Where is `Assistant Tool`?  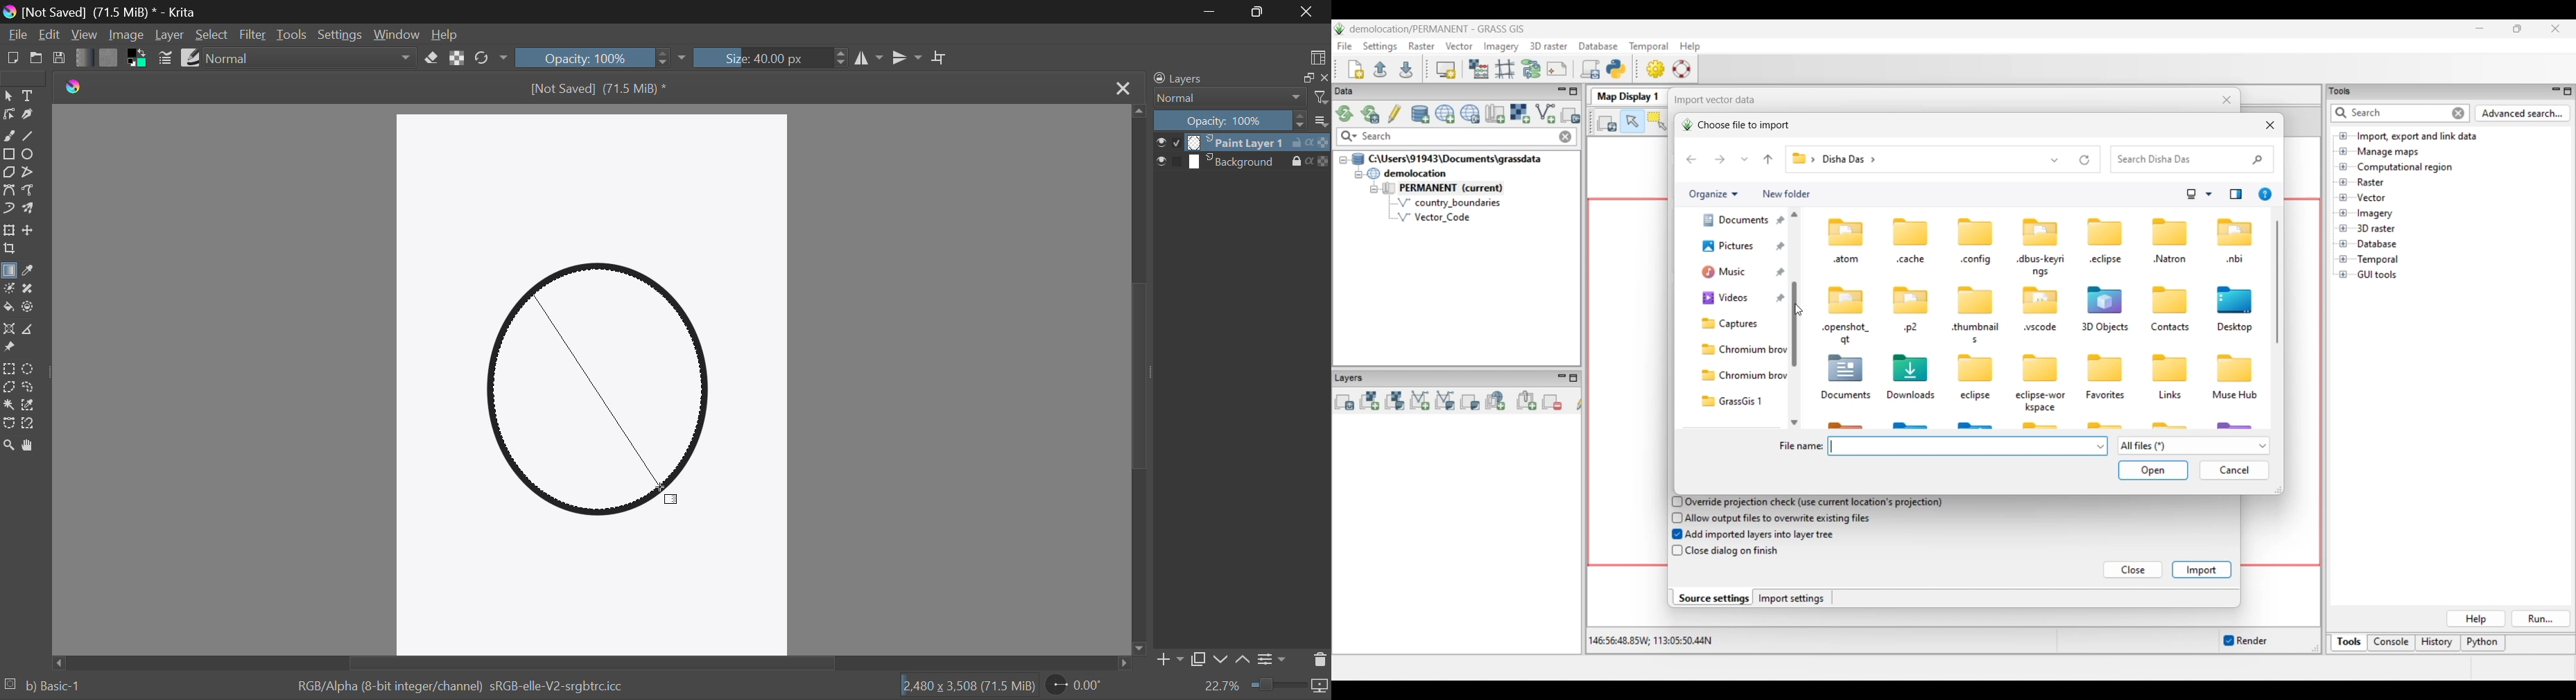 Assistant Tool is located at coordinates (9, 328).